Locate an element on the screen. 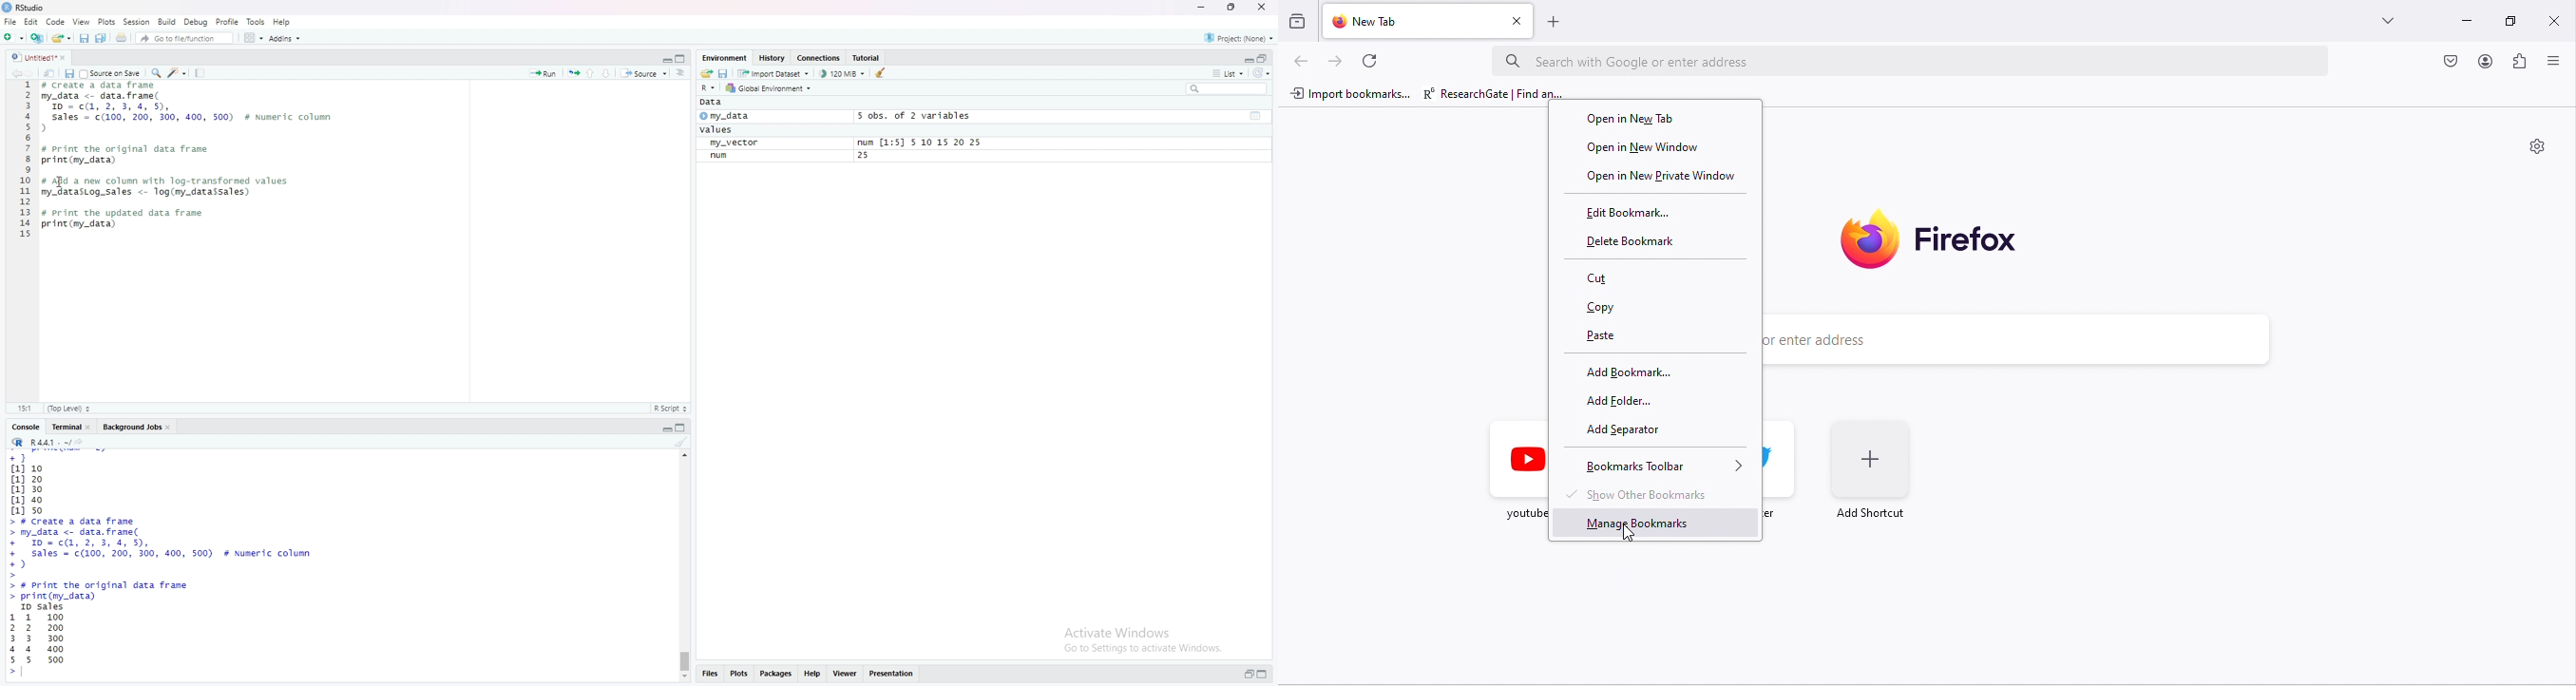 The width and height of the screenshot is (2576, 700). maximize is located at coordinates (681, 58).